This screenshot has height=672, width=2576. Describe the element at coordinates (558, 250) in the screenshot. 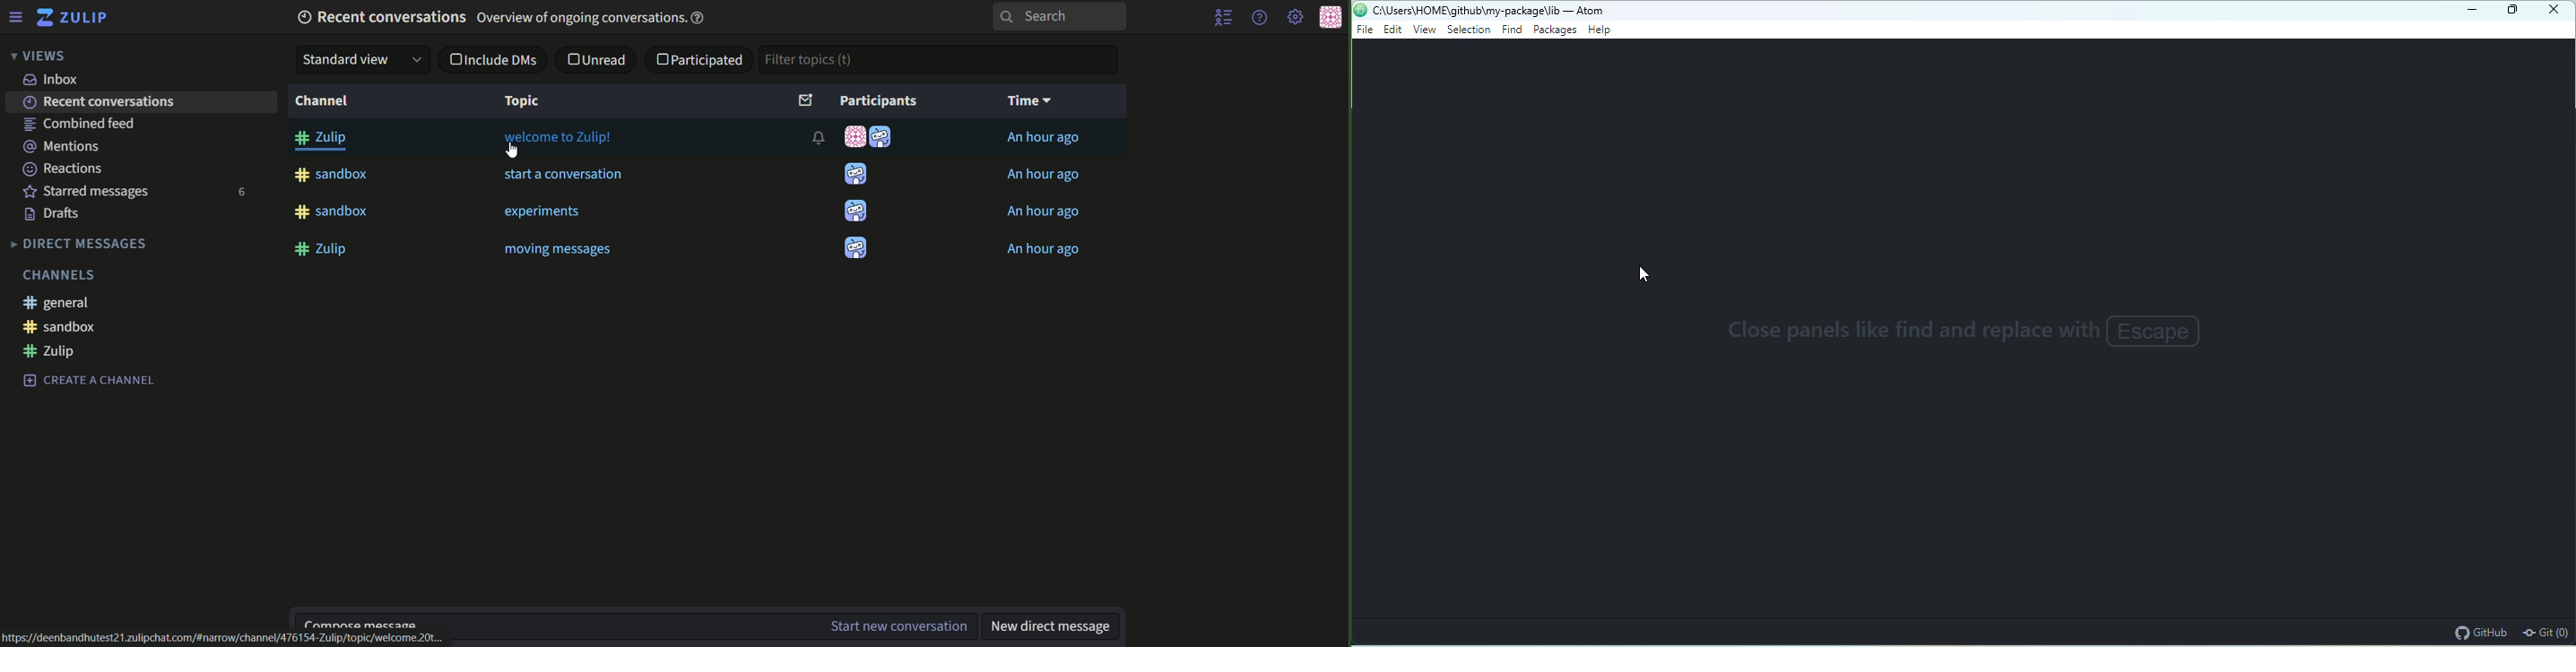

I see `text` at that location.